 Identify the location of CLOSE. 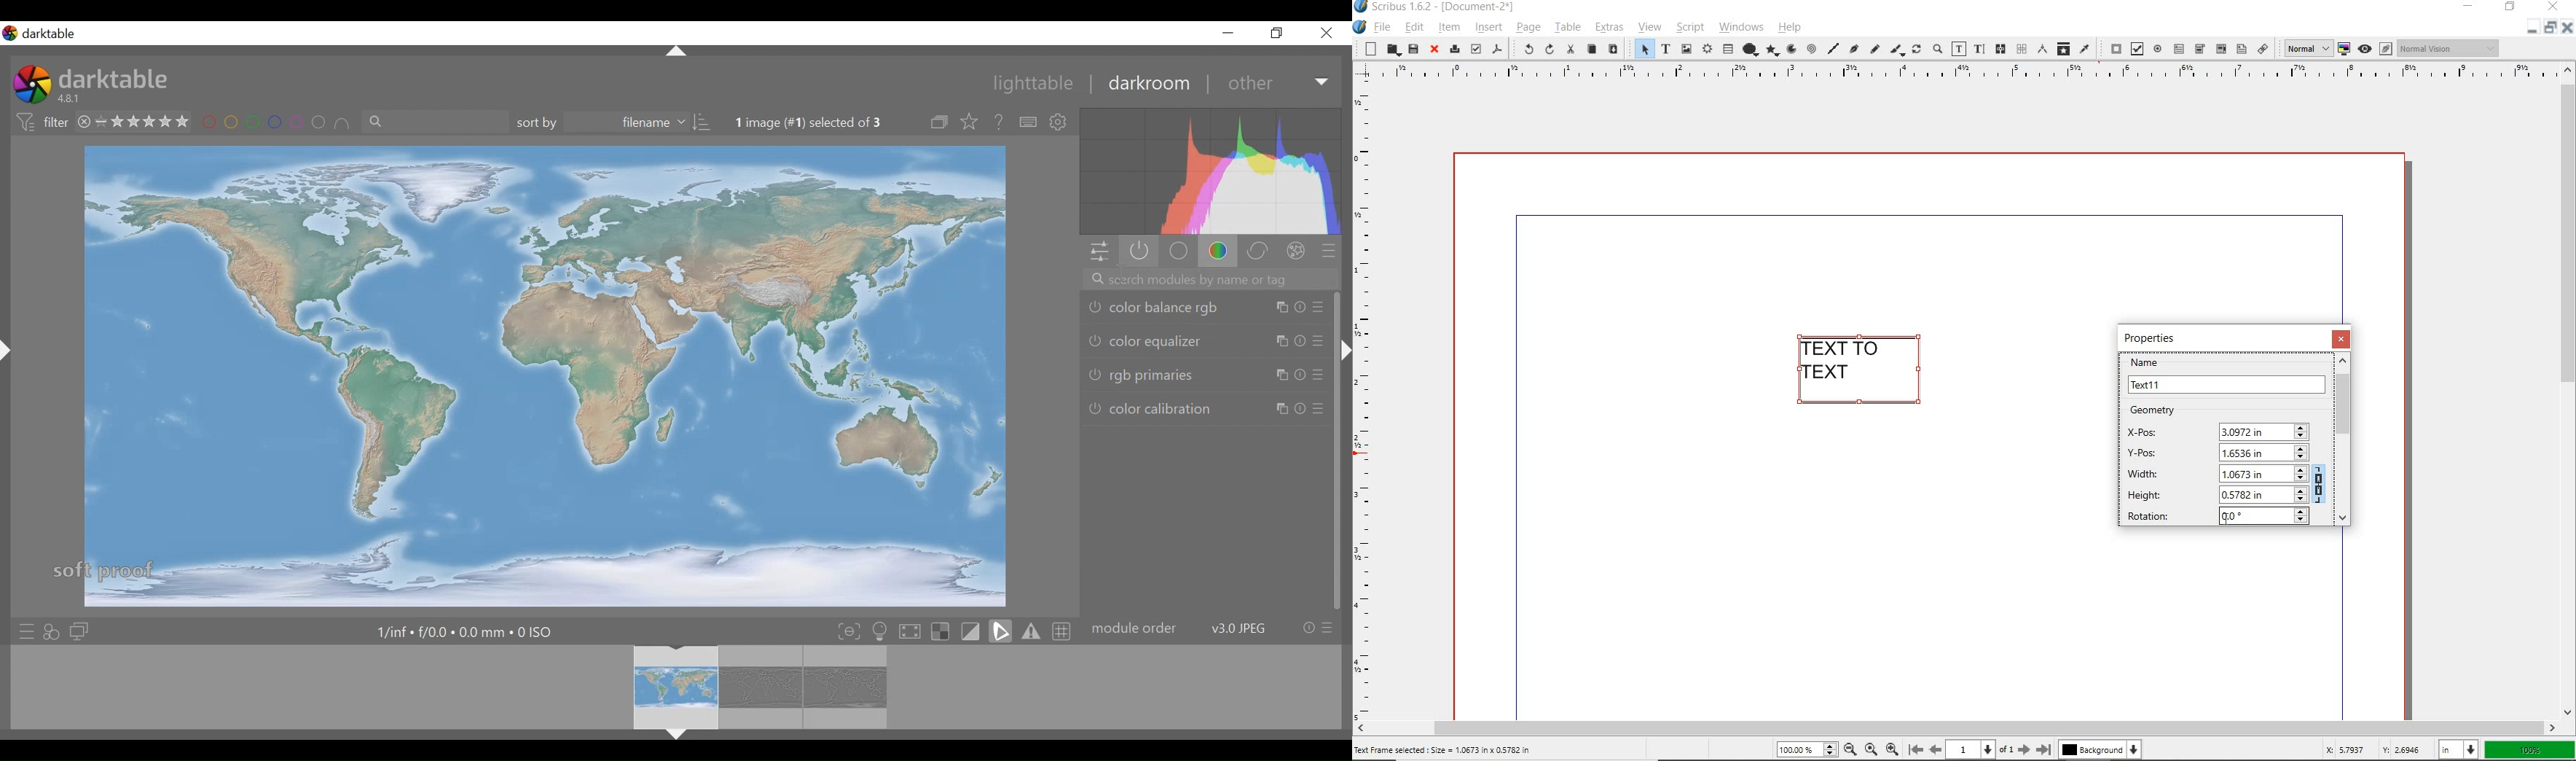
(2343, 339).